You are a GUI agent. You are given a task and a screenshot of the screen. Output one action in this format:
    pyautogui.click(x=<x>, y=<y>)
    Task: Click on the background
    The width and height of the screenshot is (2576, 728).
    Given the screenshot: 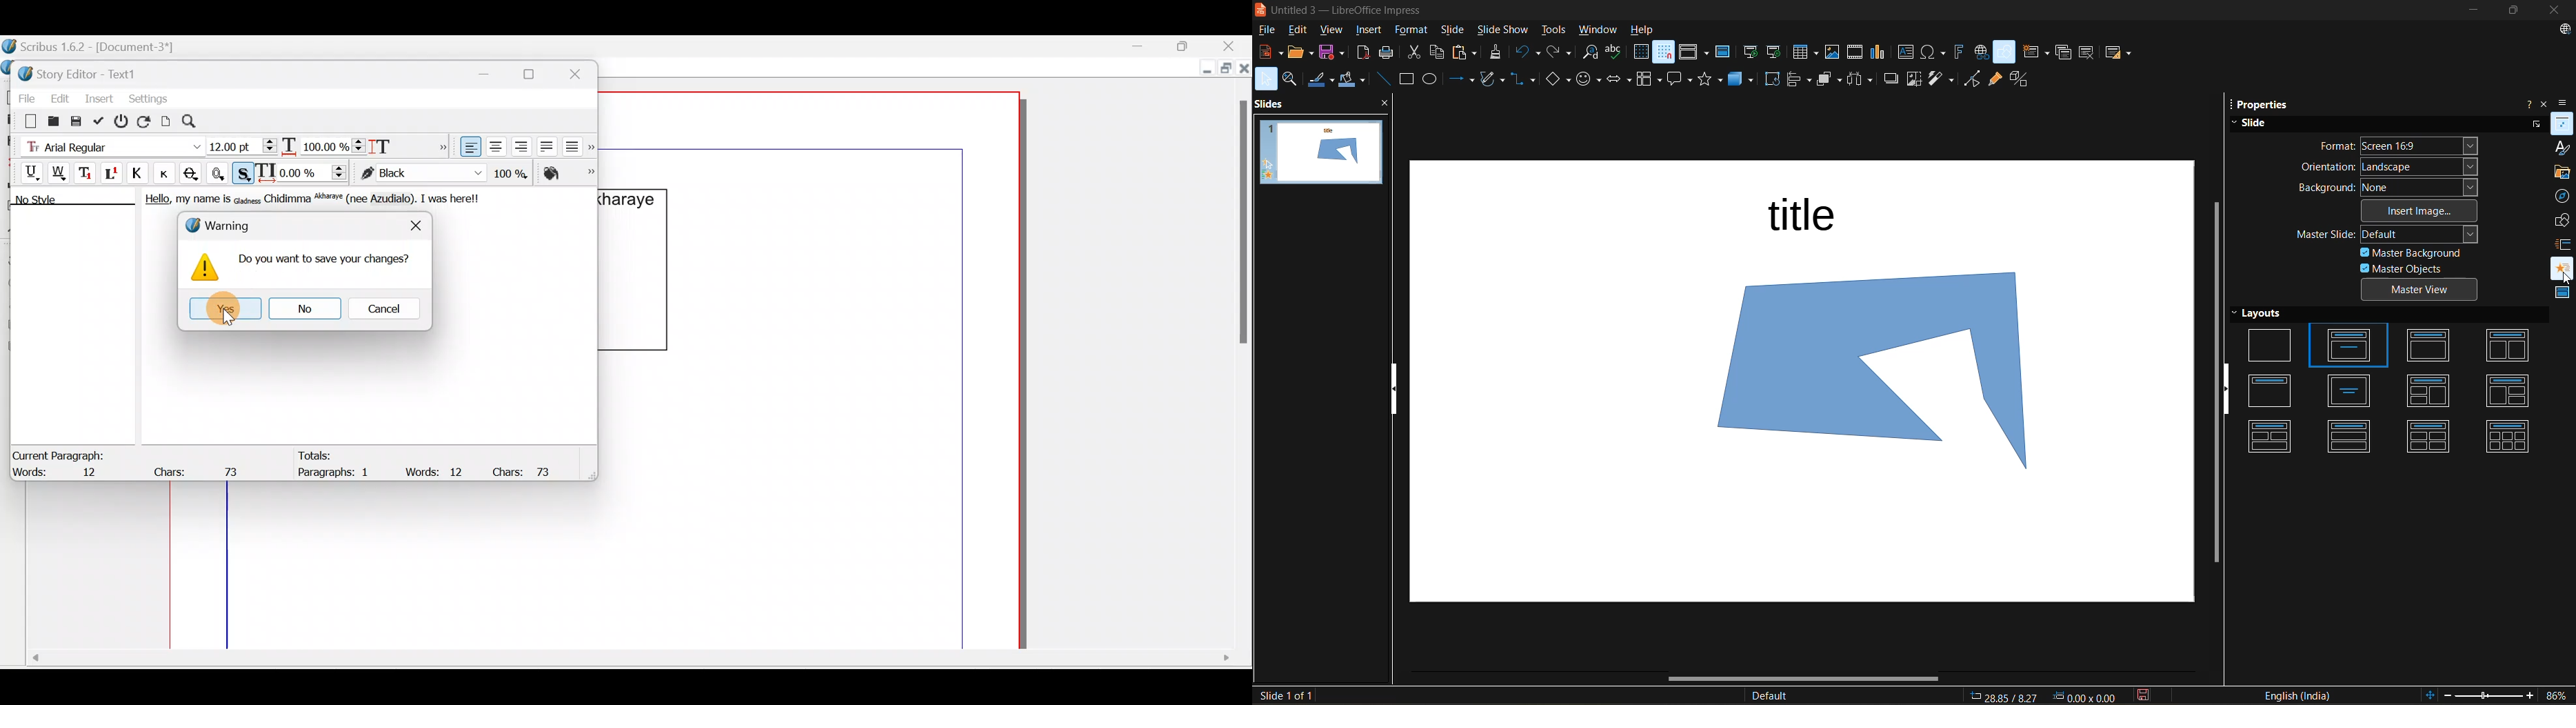 What is the action you would take?
    pyautogui.click(x=2387, y=188)
    